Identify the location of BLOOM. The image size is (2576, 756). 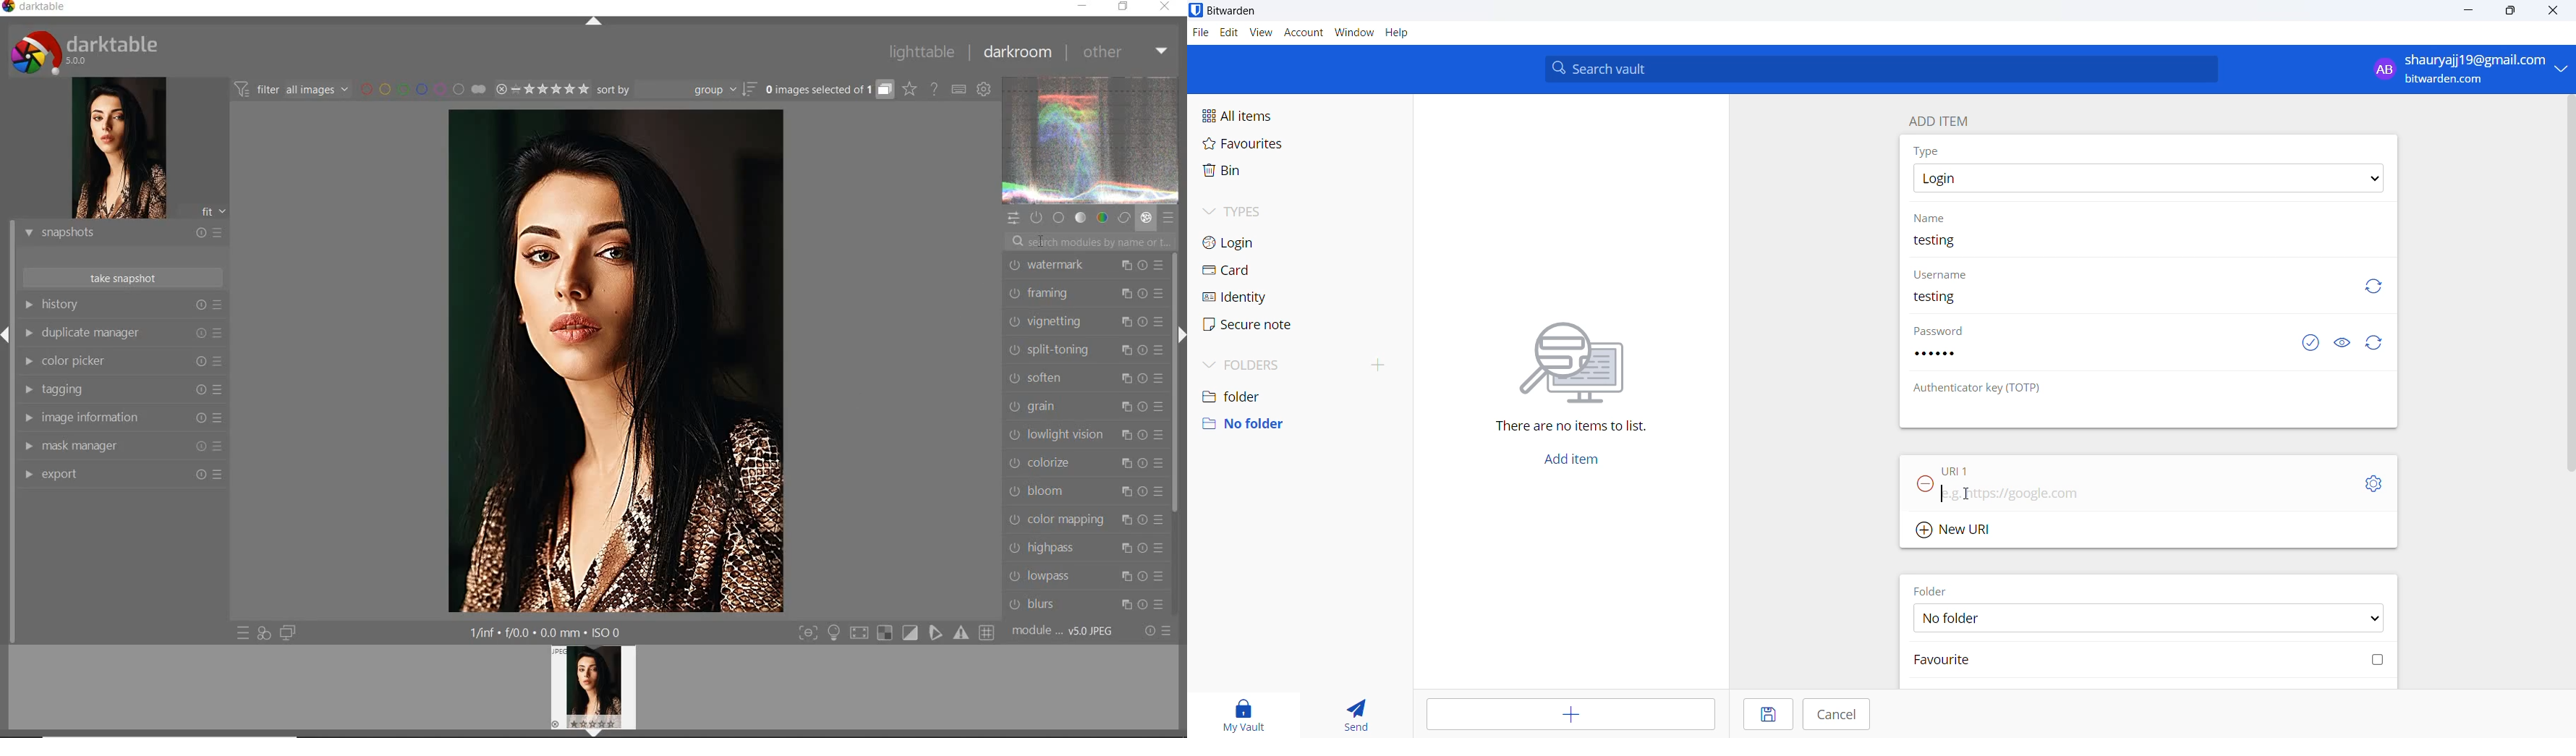
(1083, 491).